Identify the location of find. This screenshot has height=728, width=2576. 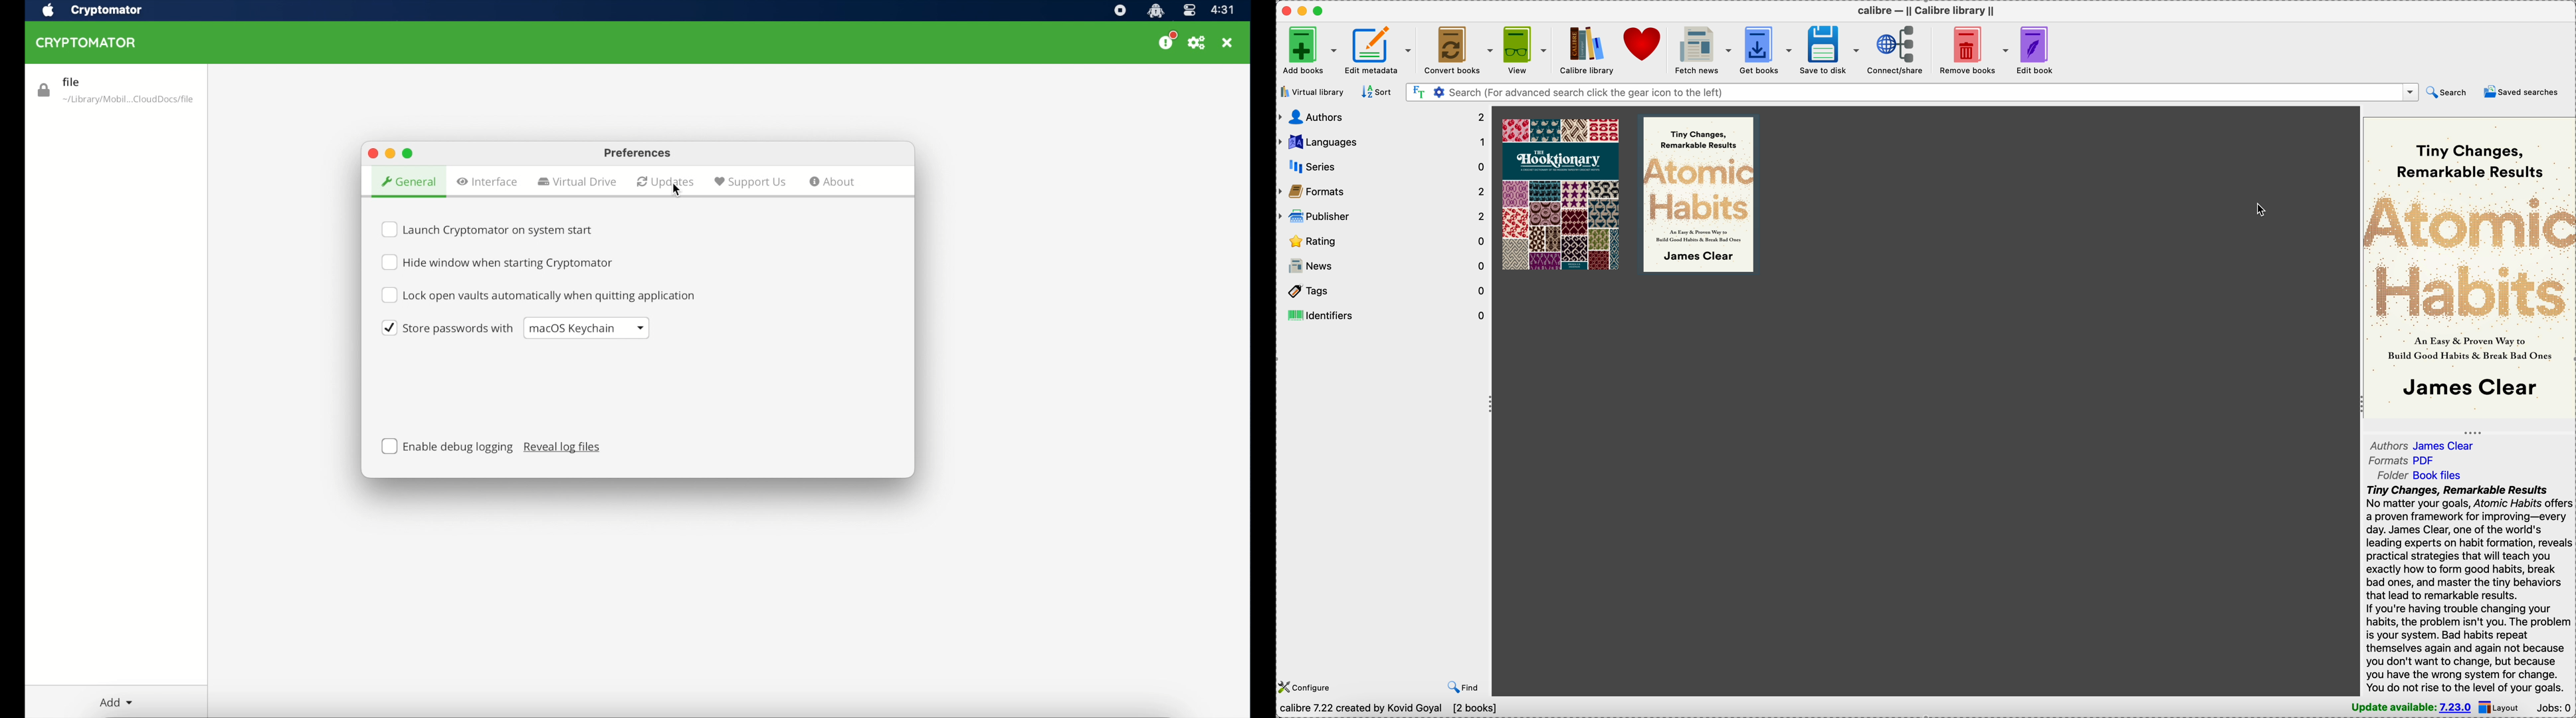
(1463, 688).